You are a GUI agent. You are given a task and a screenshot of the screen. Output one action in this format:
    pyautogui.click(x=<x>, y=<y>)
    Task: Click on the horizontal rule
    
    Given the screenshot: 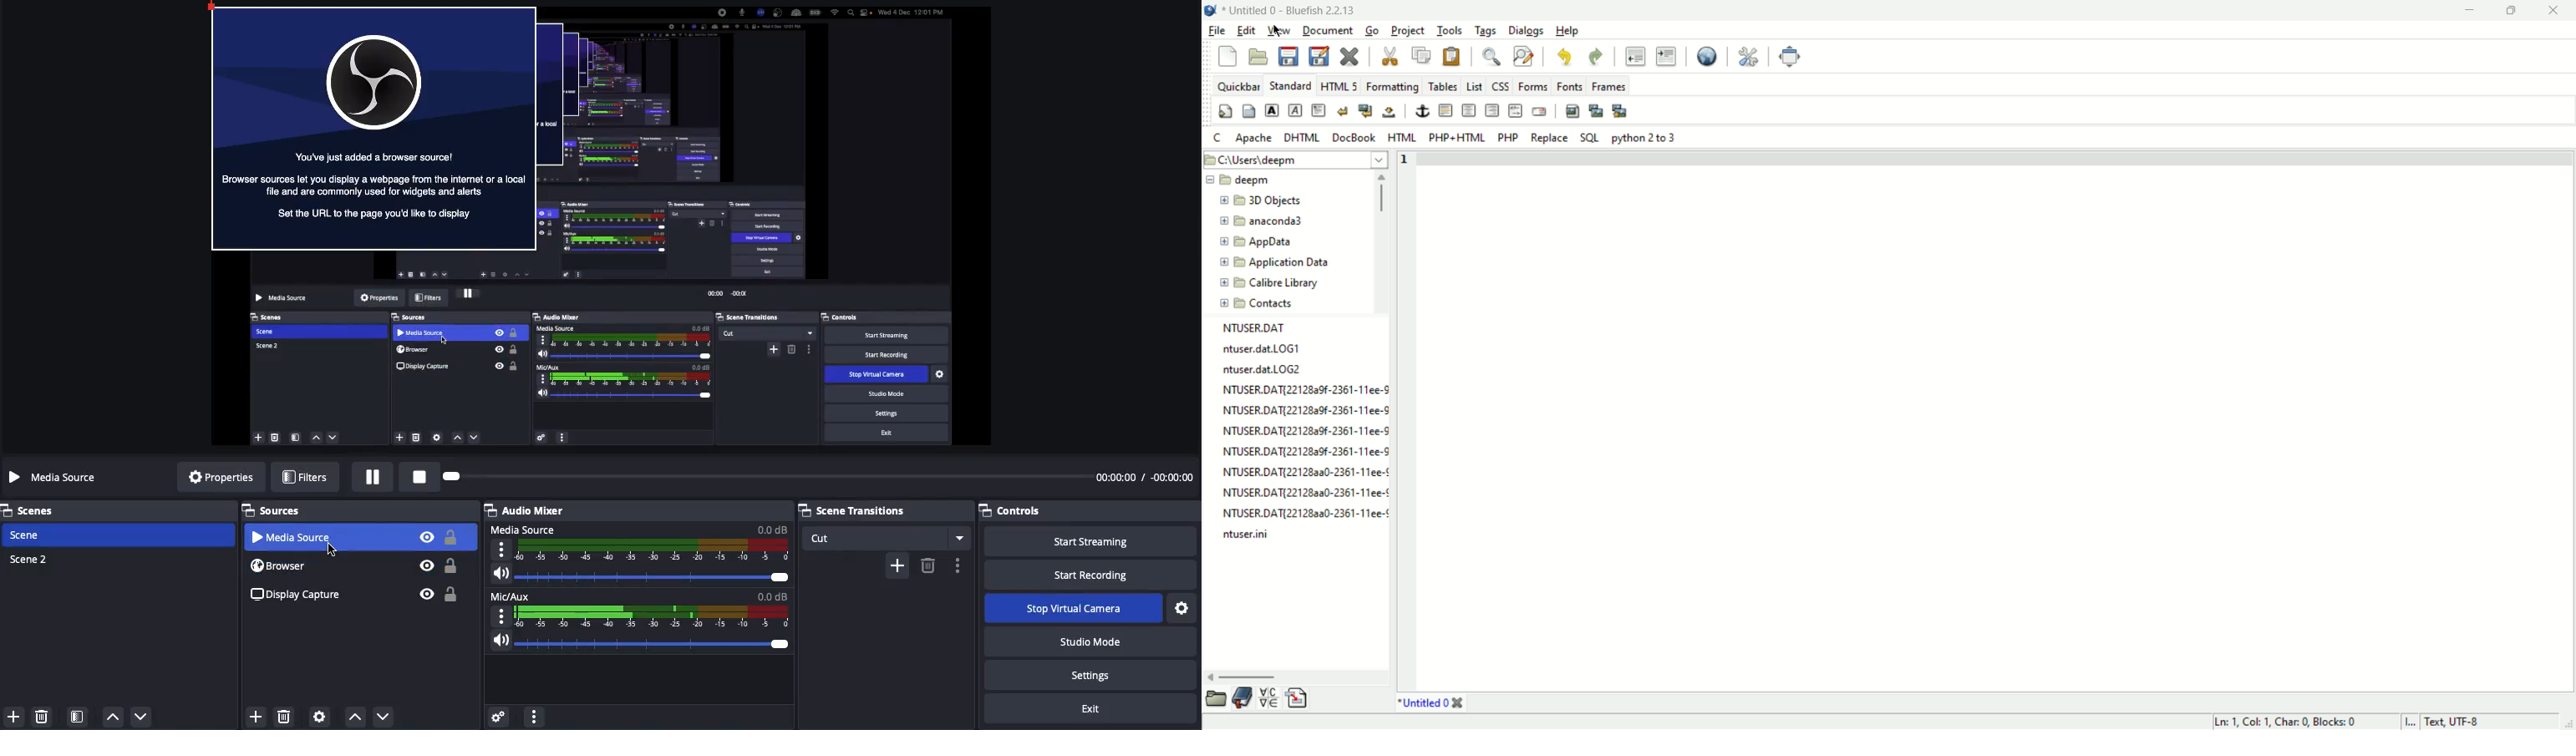 What is the action you would take?
    pyautogui.click(x=1446, y=112)
    